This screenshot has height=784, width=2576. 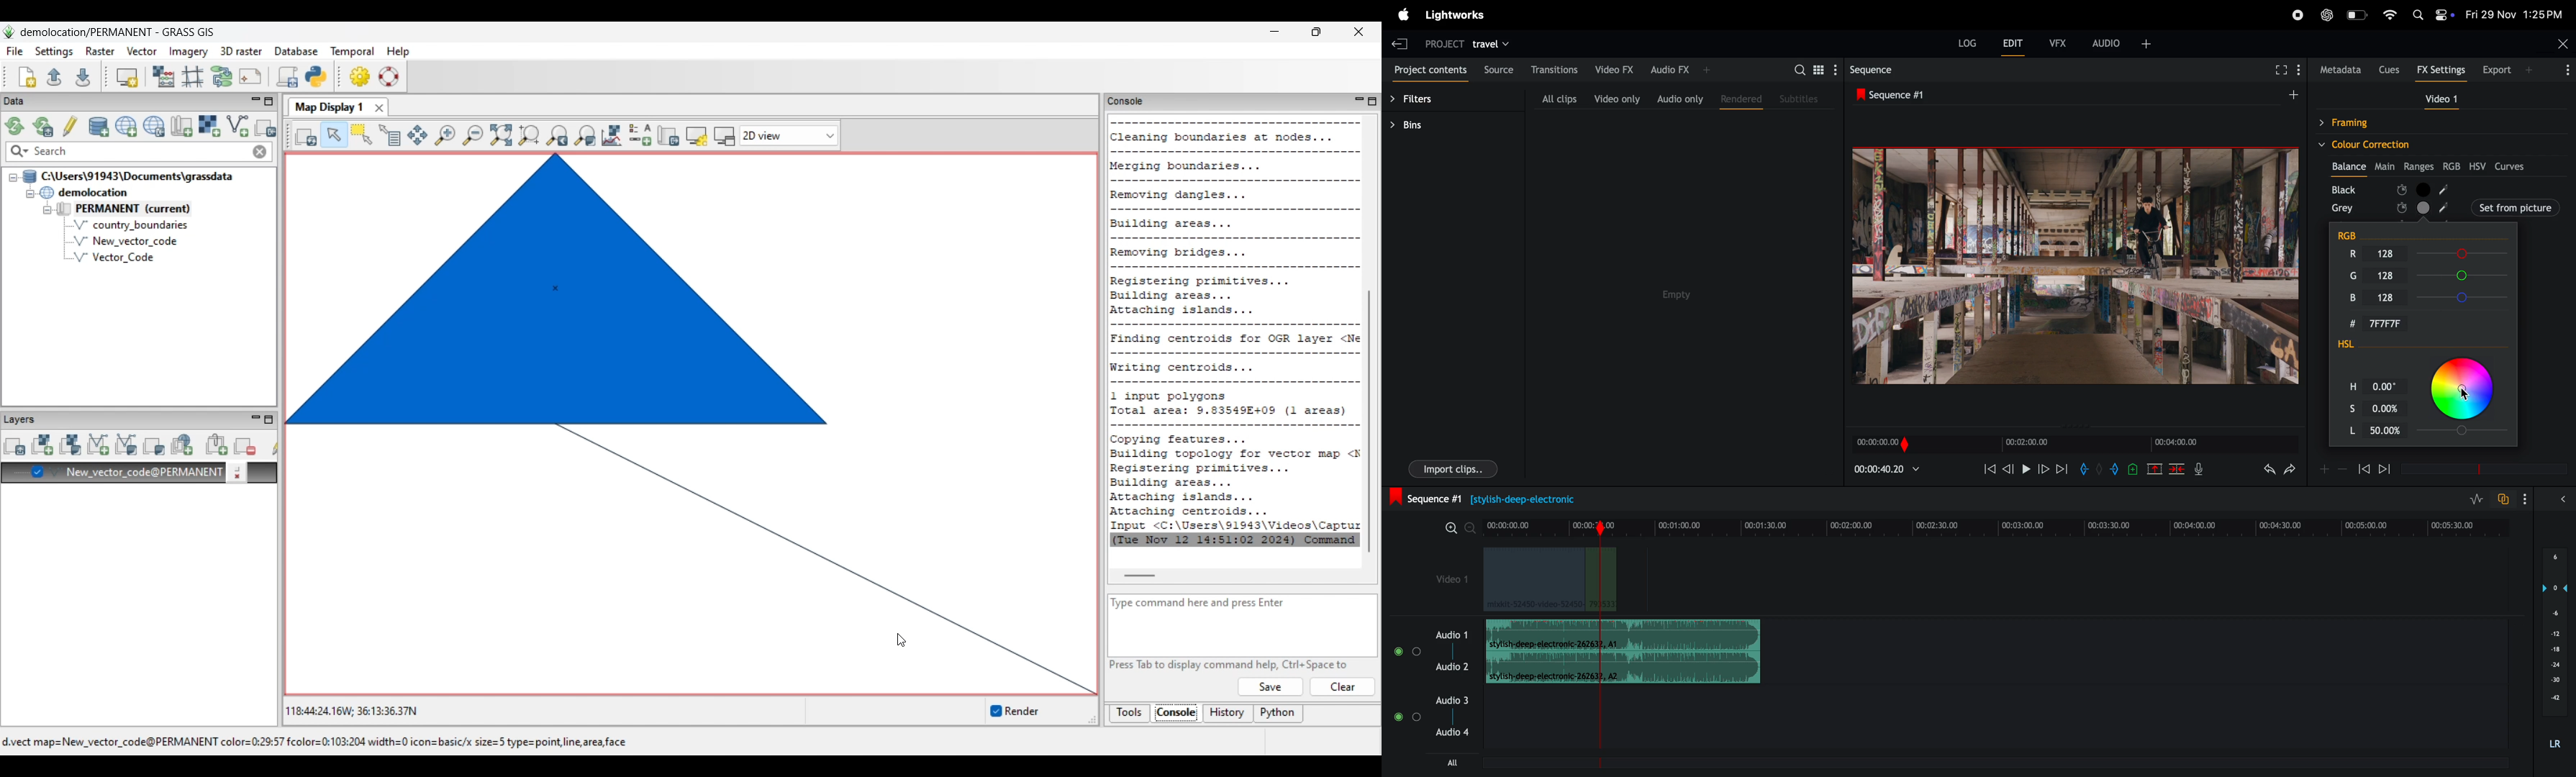 I want to click on project, so click(x=1442, y=43).